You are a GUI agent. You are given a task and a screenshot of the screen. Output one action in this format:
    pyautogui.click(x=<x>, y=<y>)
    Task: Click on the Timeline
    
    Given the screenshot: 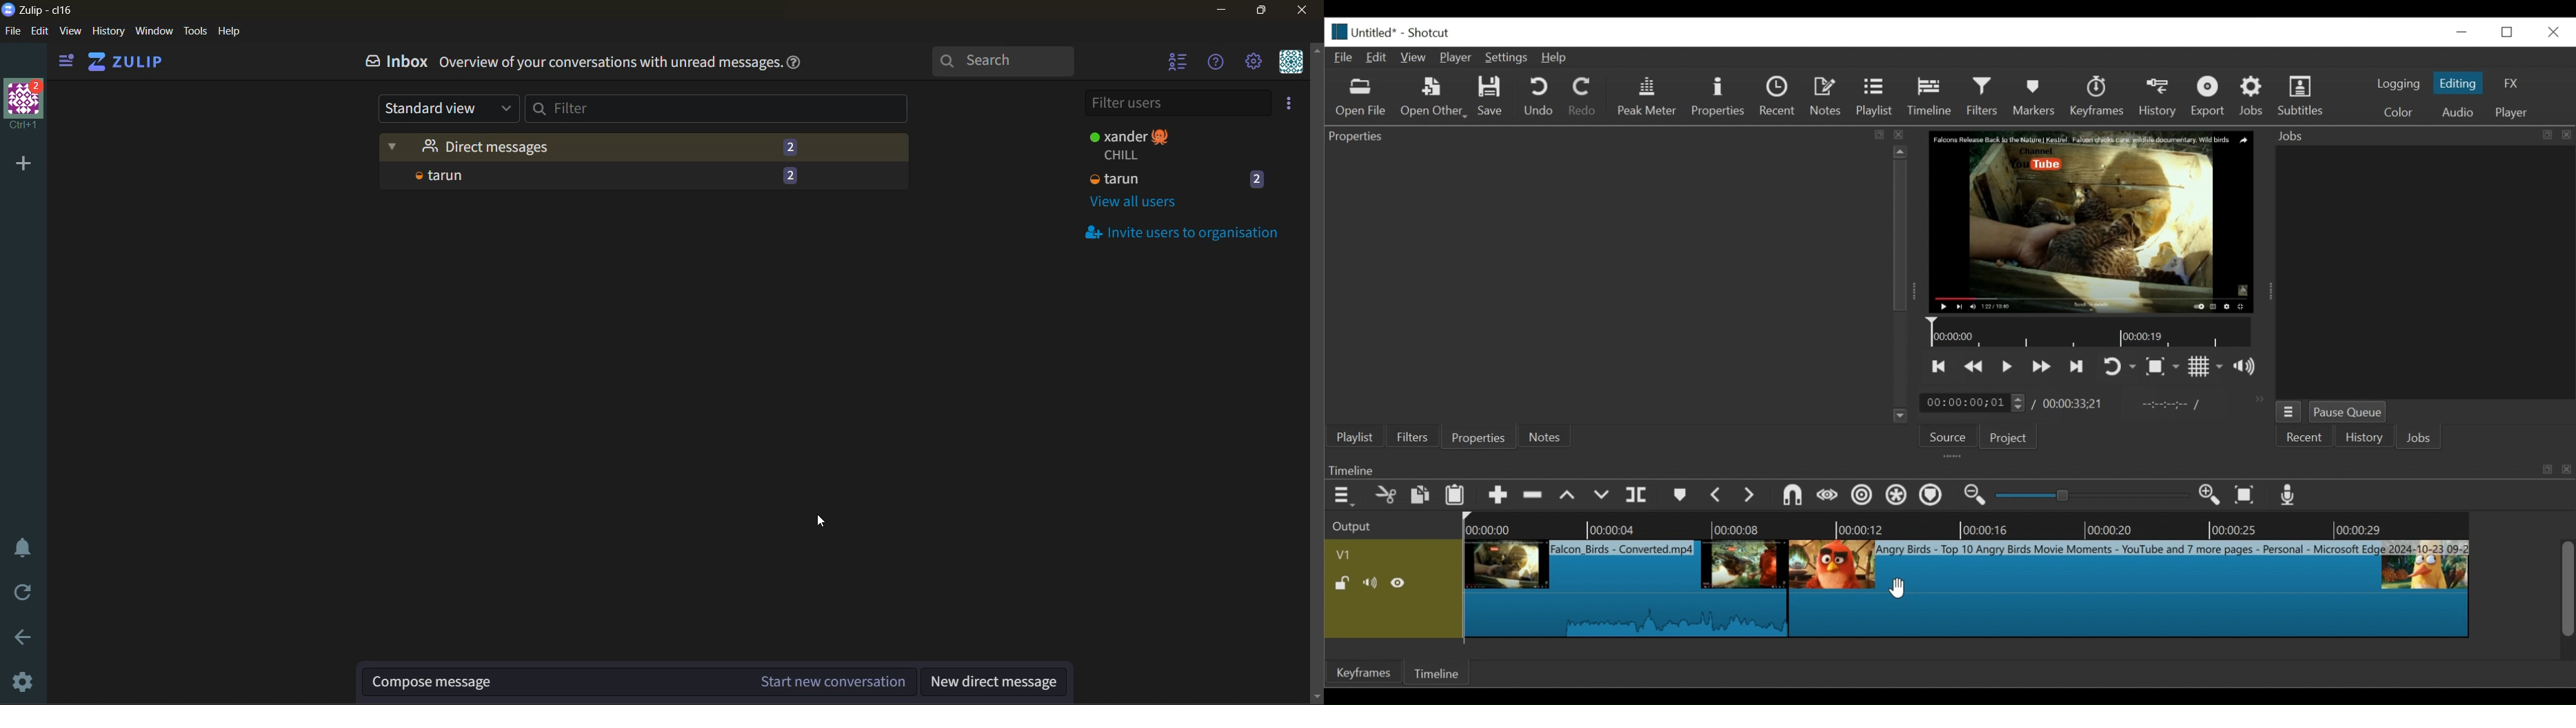 What is the action you would take?
    pyautogui.click(x=1442, y=673)
    